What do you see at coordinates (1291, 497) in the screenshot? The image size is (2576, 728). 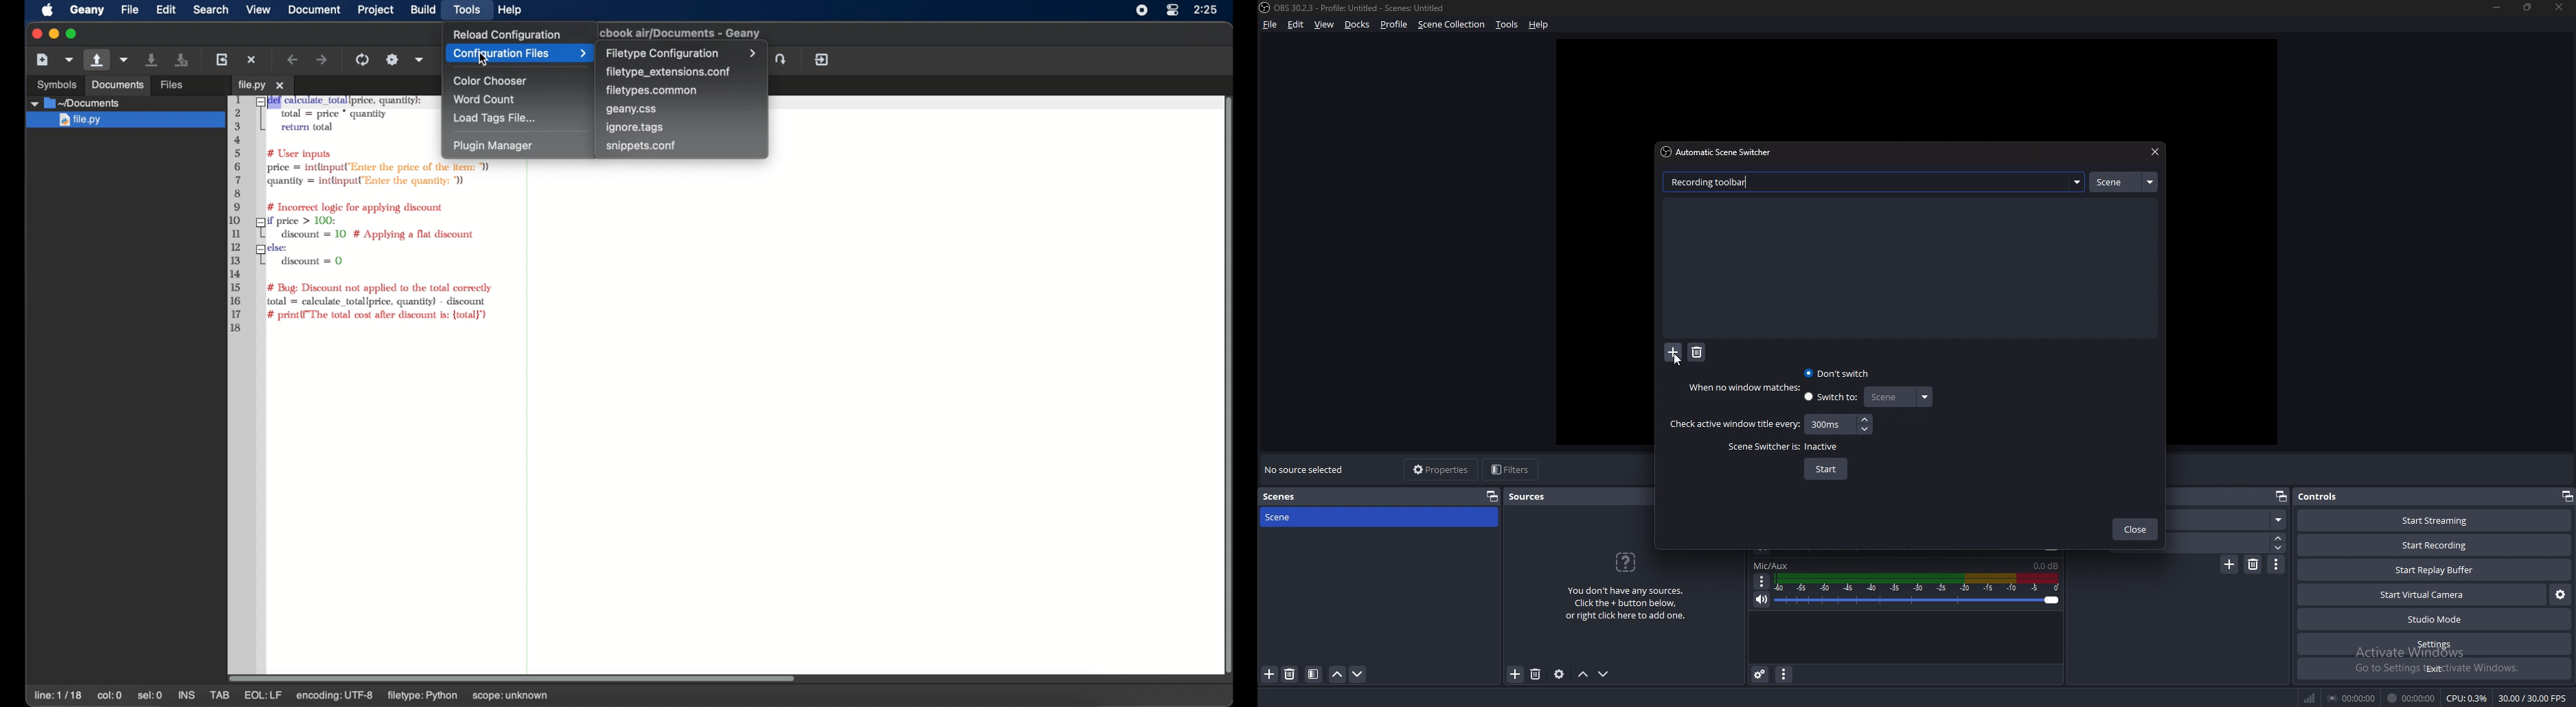 I see `scenes` at bounding box center [1291, 497].